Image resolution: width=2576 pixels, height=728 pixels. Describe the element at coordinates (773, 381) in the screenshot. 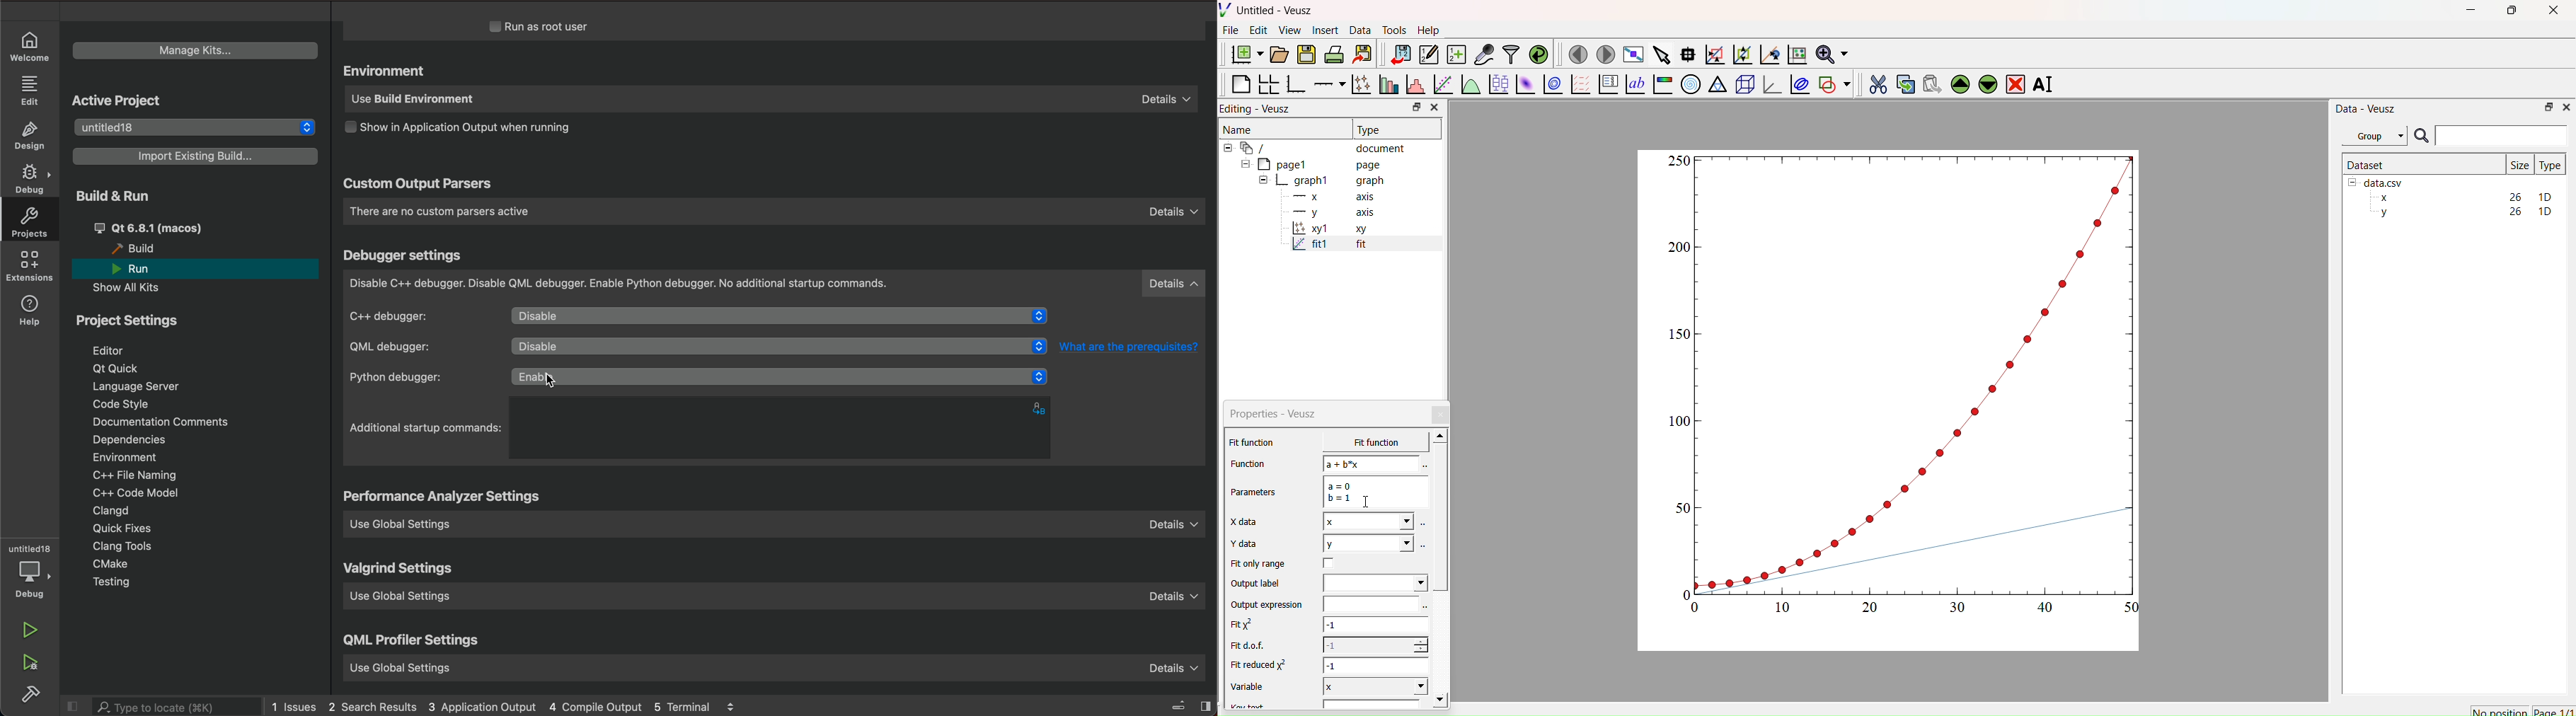

I see `Automatic ` at that location.